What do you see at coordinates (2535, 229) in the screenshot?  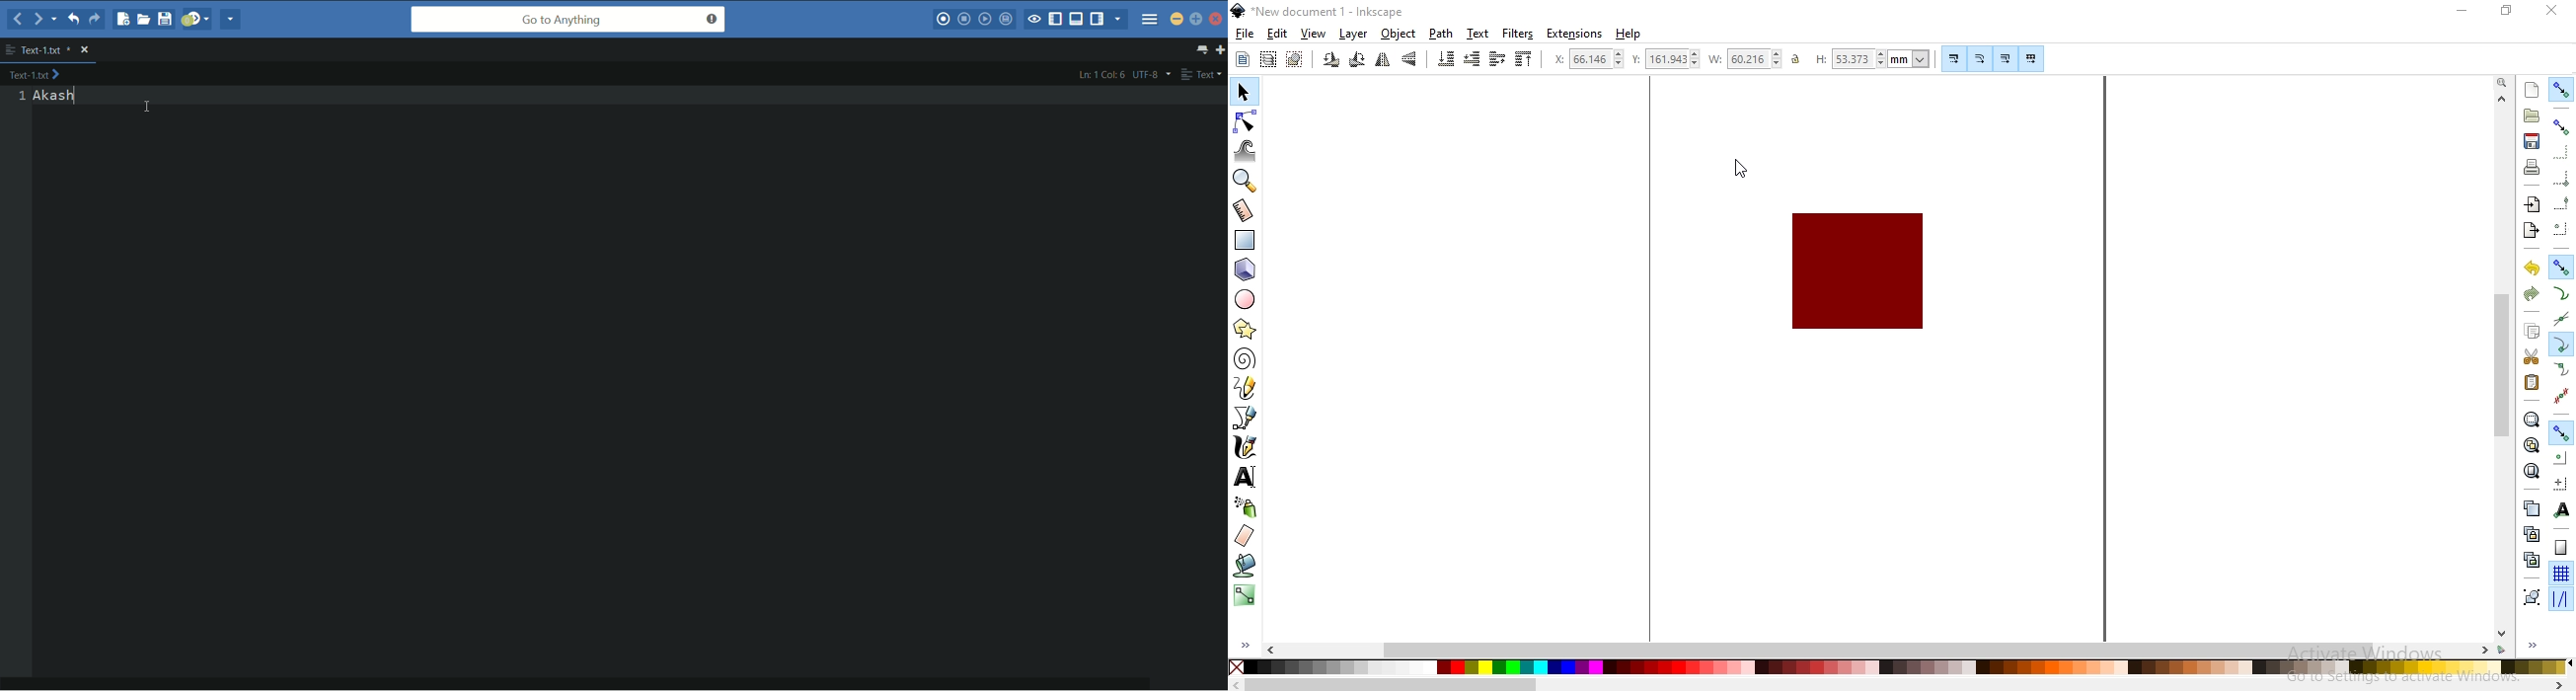 I see `export a document` at bounding box center [2535, 229].